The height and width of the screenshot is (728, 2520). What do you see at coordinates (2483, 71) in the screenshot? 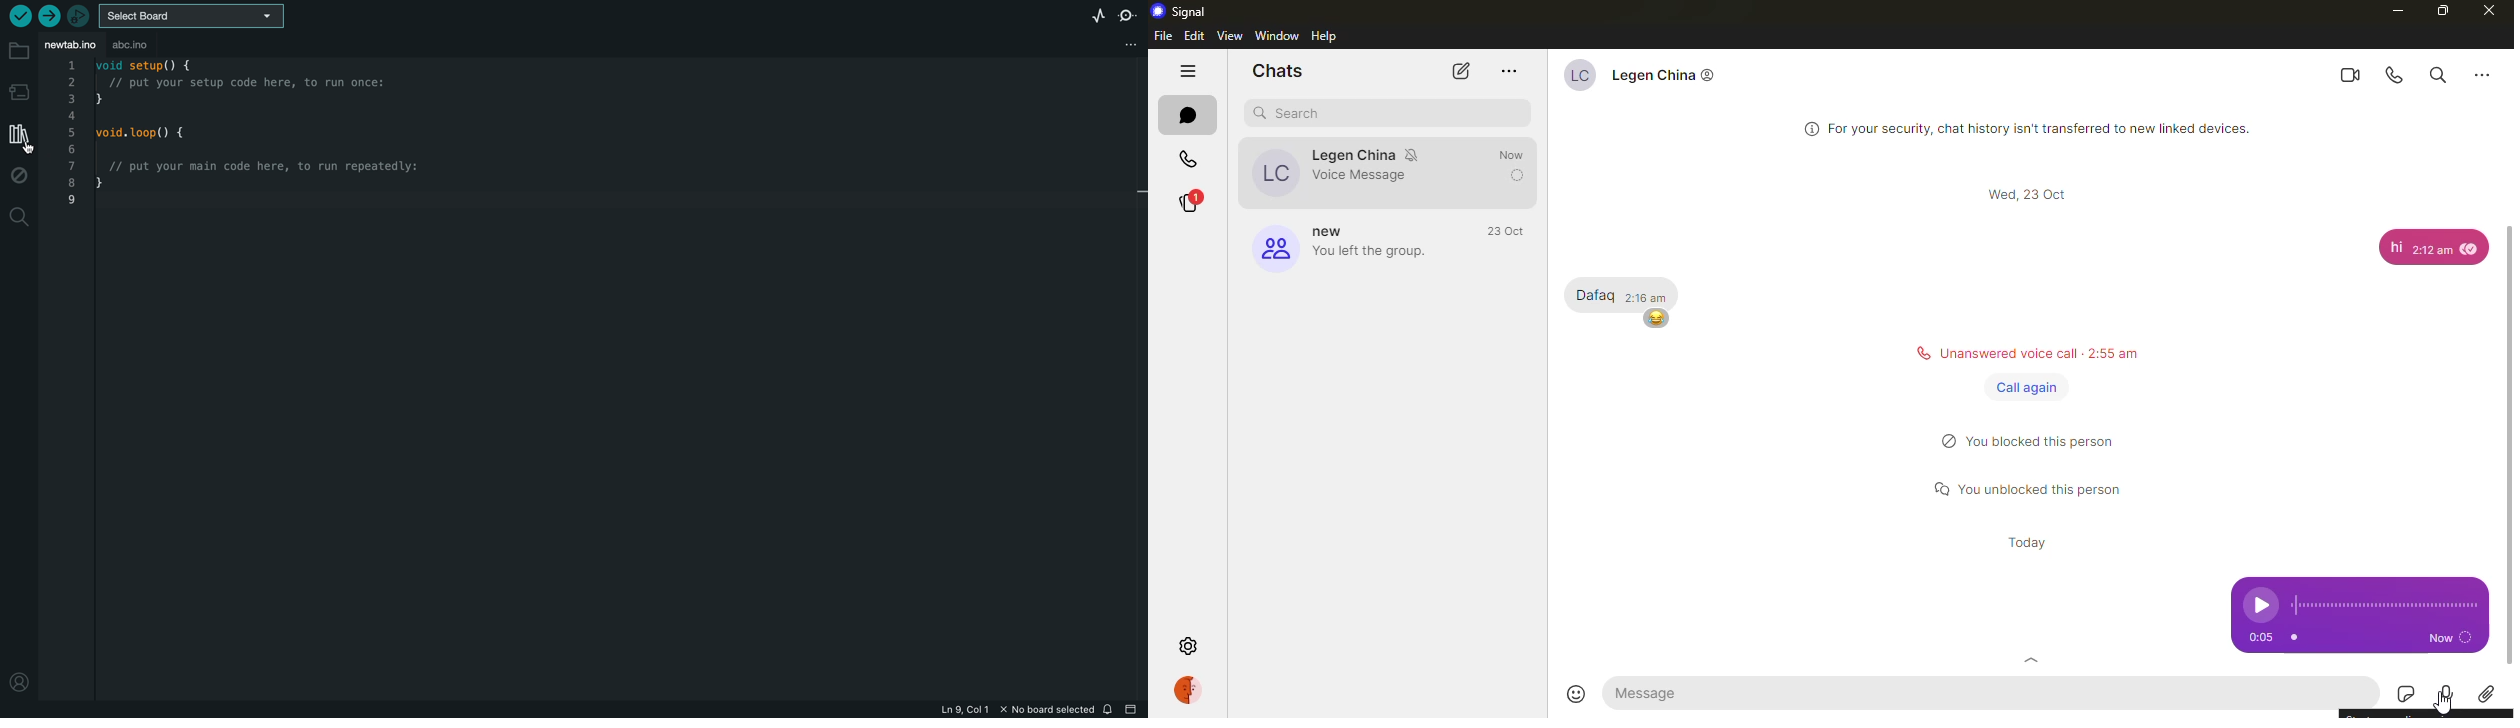
I see `more` at bounding box center [2483, 71].